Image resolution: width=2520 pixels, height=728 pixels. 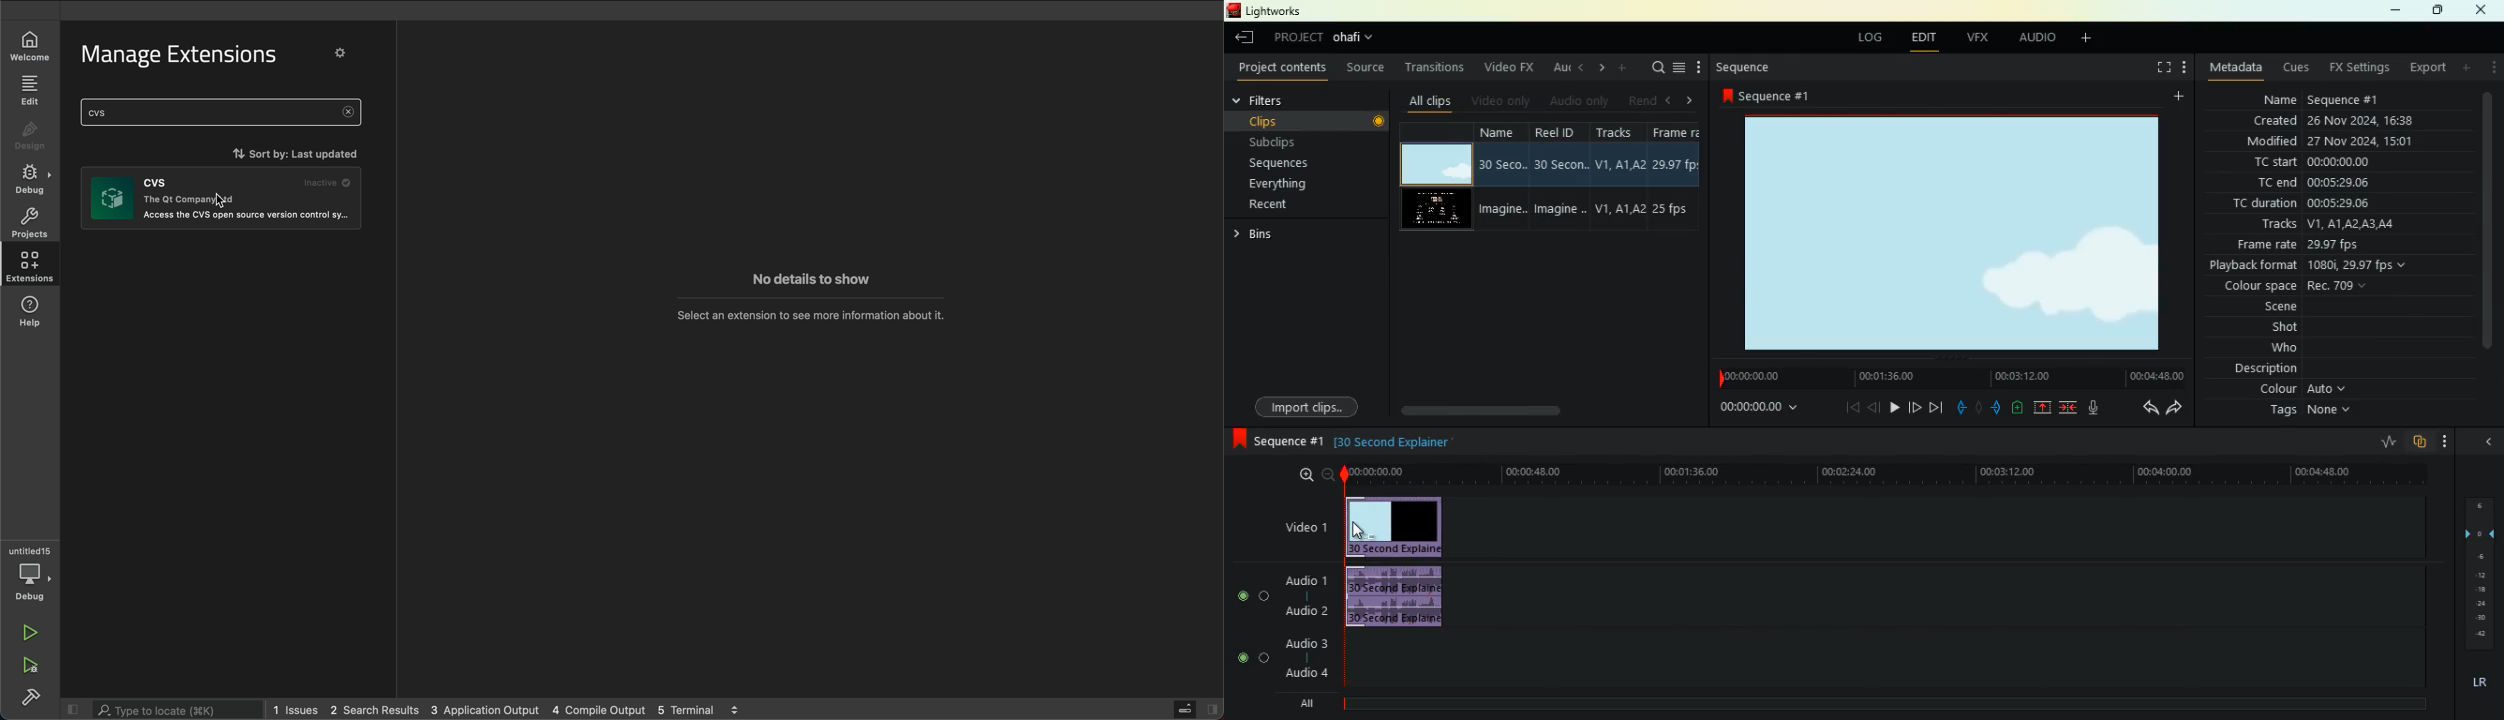 I want to click on search an extension , so click(x=176, y=112).